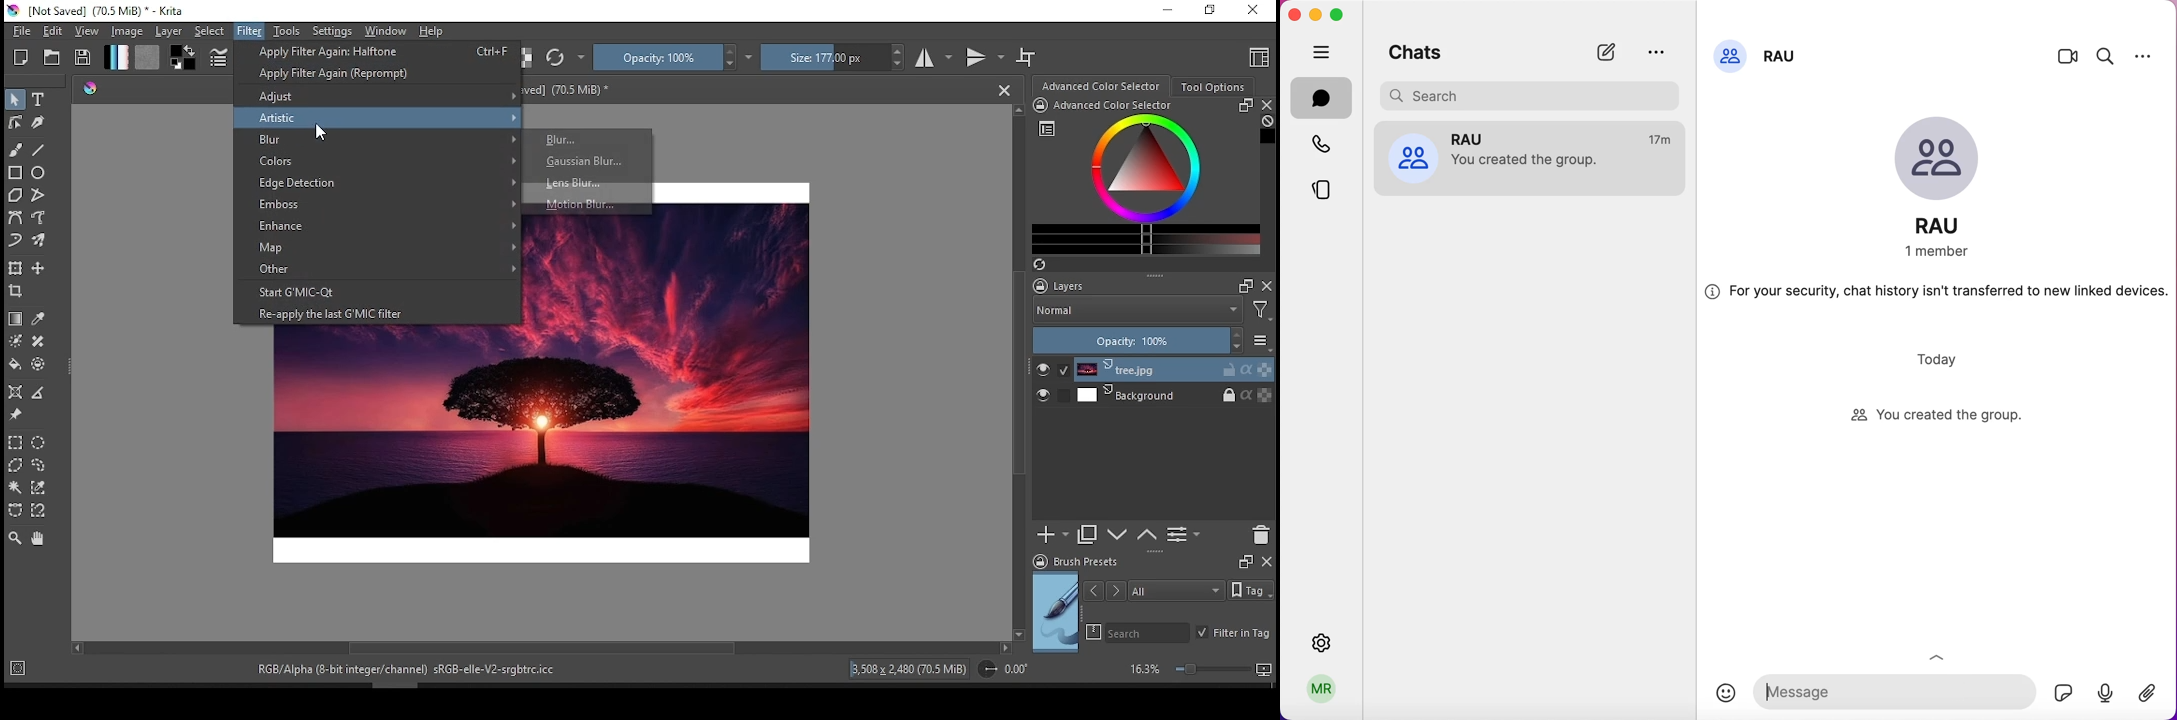  What do you see at coordinates (1268, 122) in the screenshot?
I see `Clear` at bounding box center [1268, 122].